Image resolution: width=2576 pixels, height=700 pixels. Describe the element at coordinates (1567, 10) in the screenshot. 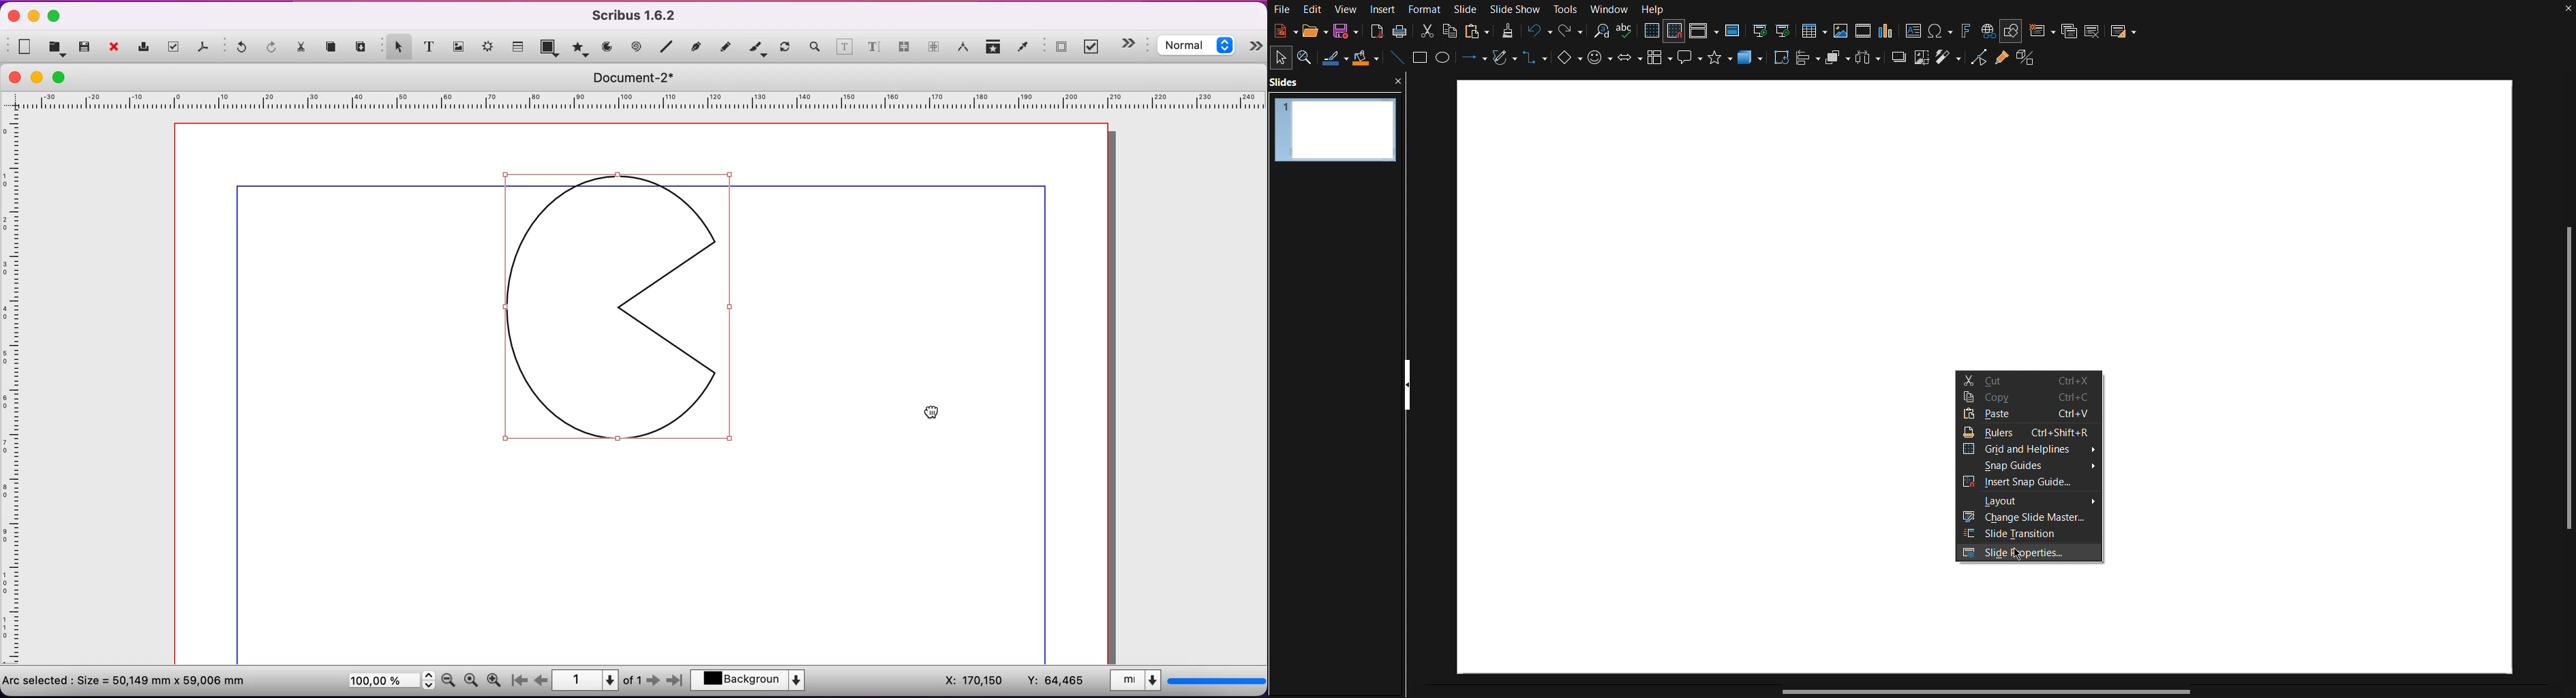

I see `Tools` at that location.